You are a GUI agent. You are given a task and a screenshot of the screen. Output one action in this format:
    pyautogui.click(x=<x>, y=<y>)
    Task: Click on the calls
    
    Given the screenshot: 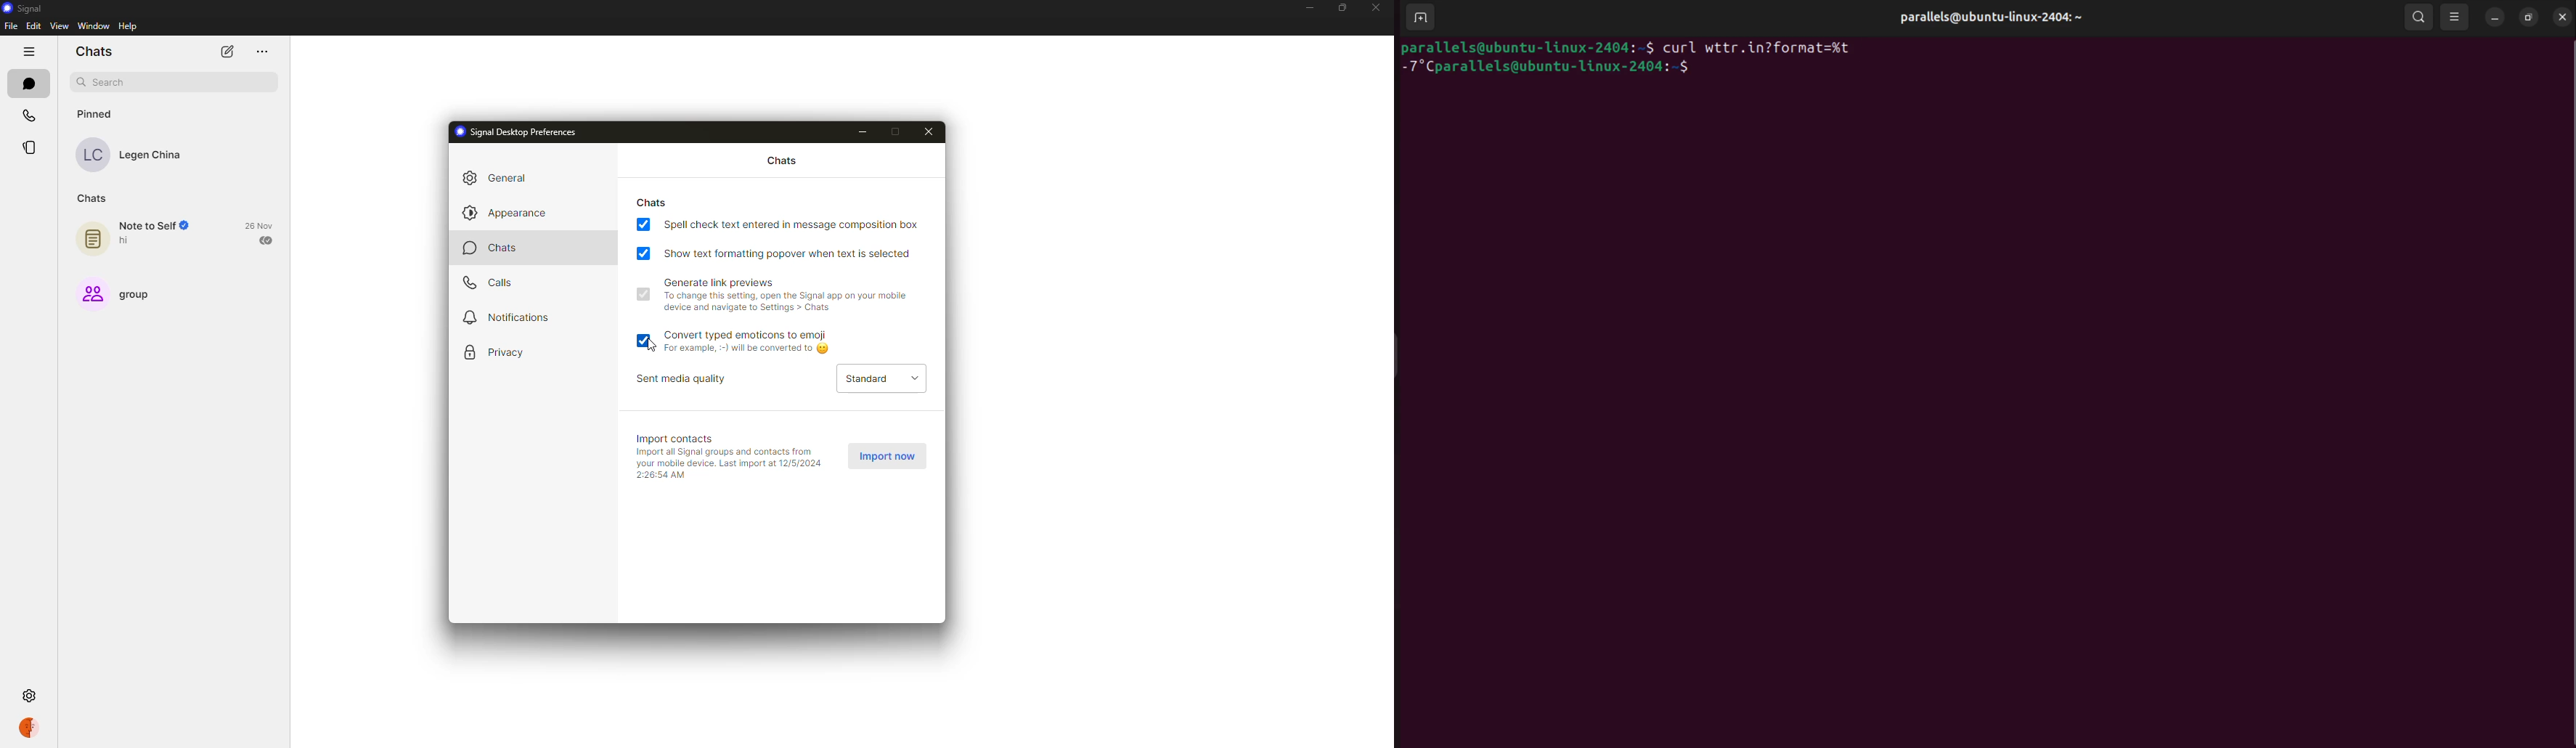 What is the action you would take?
    pyautogui.click(x=489, y=284)
    